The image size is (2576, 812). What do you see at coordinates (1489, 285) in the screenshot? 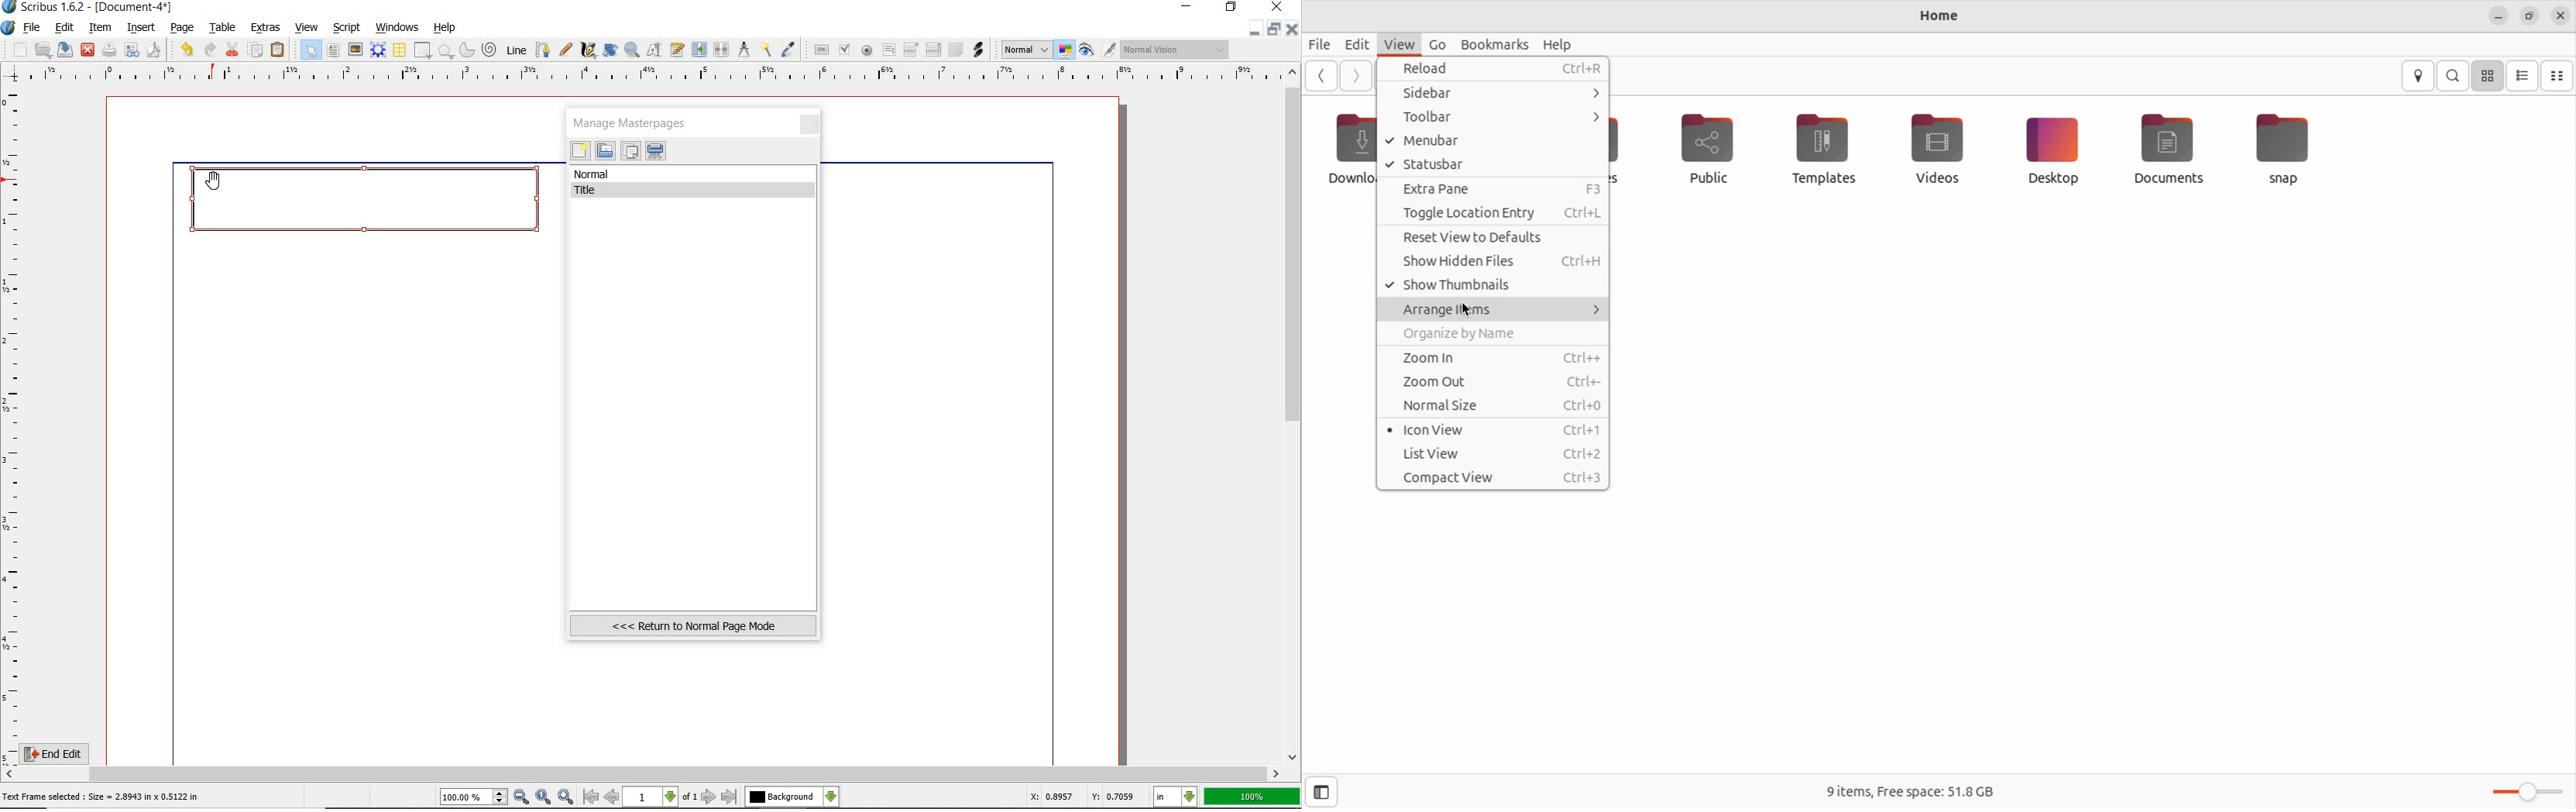
I see `show thumbnails` at bounding box center [1489, 285].